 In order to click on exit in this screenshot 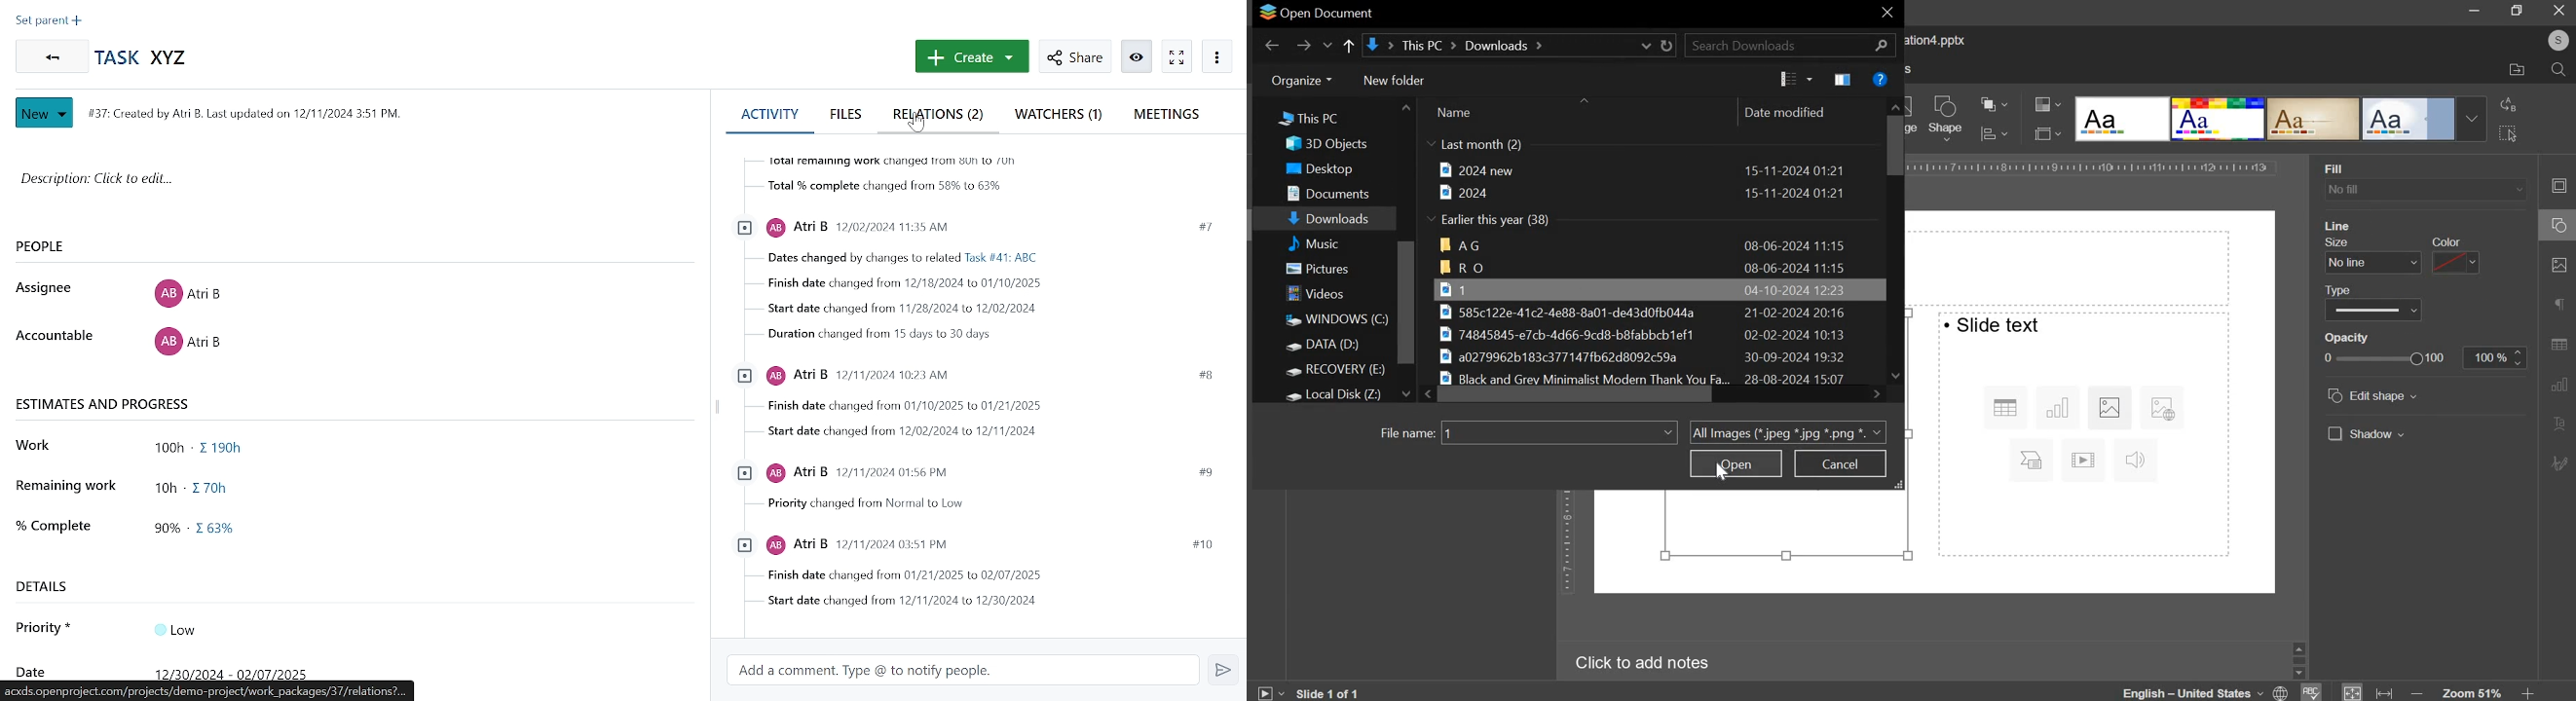, I will do `click(1887, 15)`.